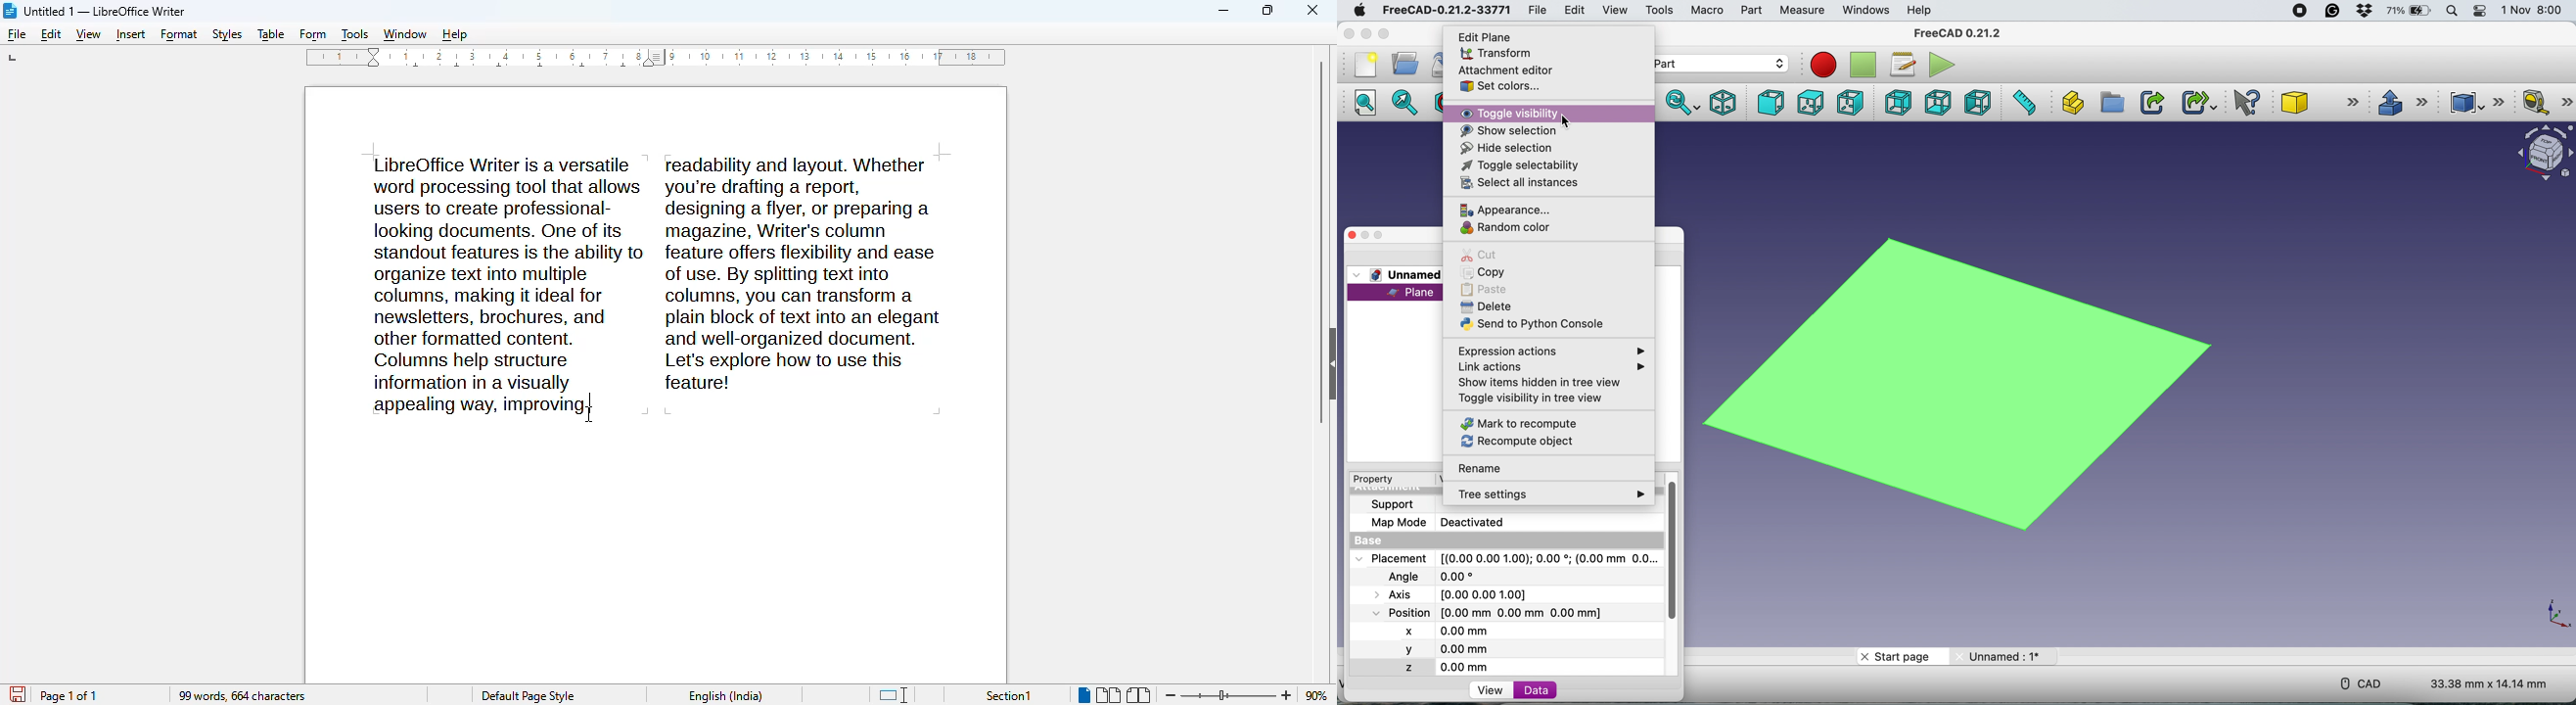 The width and height of the screenshot is (2576, 728). Describe the element at coordinates (1504, 147) in the screenshot. I see `hide selection` at that location.